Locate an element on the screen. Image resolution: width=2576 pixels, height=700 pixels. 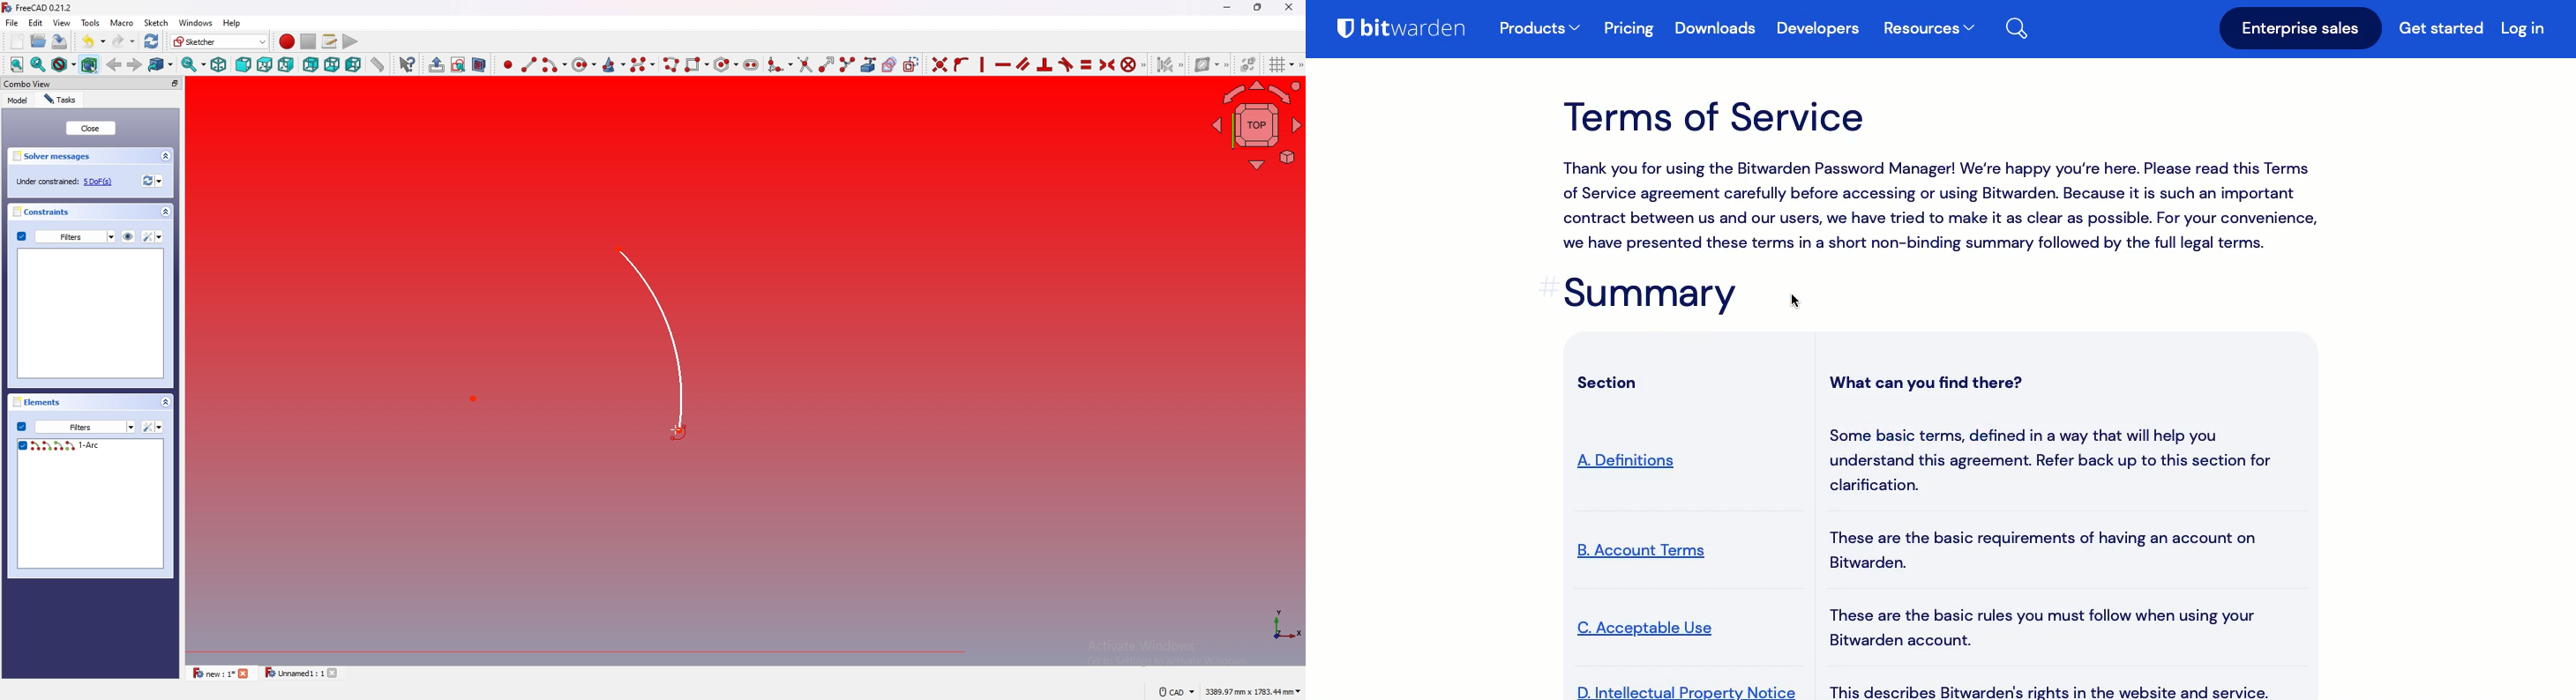
constraint coincident is located at coordinates (939, 63).